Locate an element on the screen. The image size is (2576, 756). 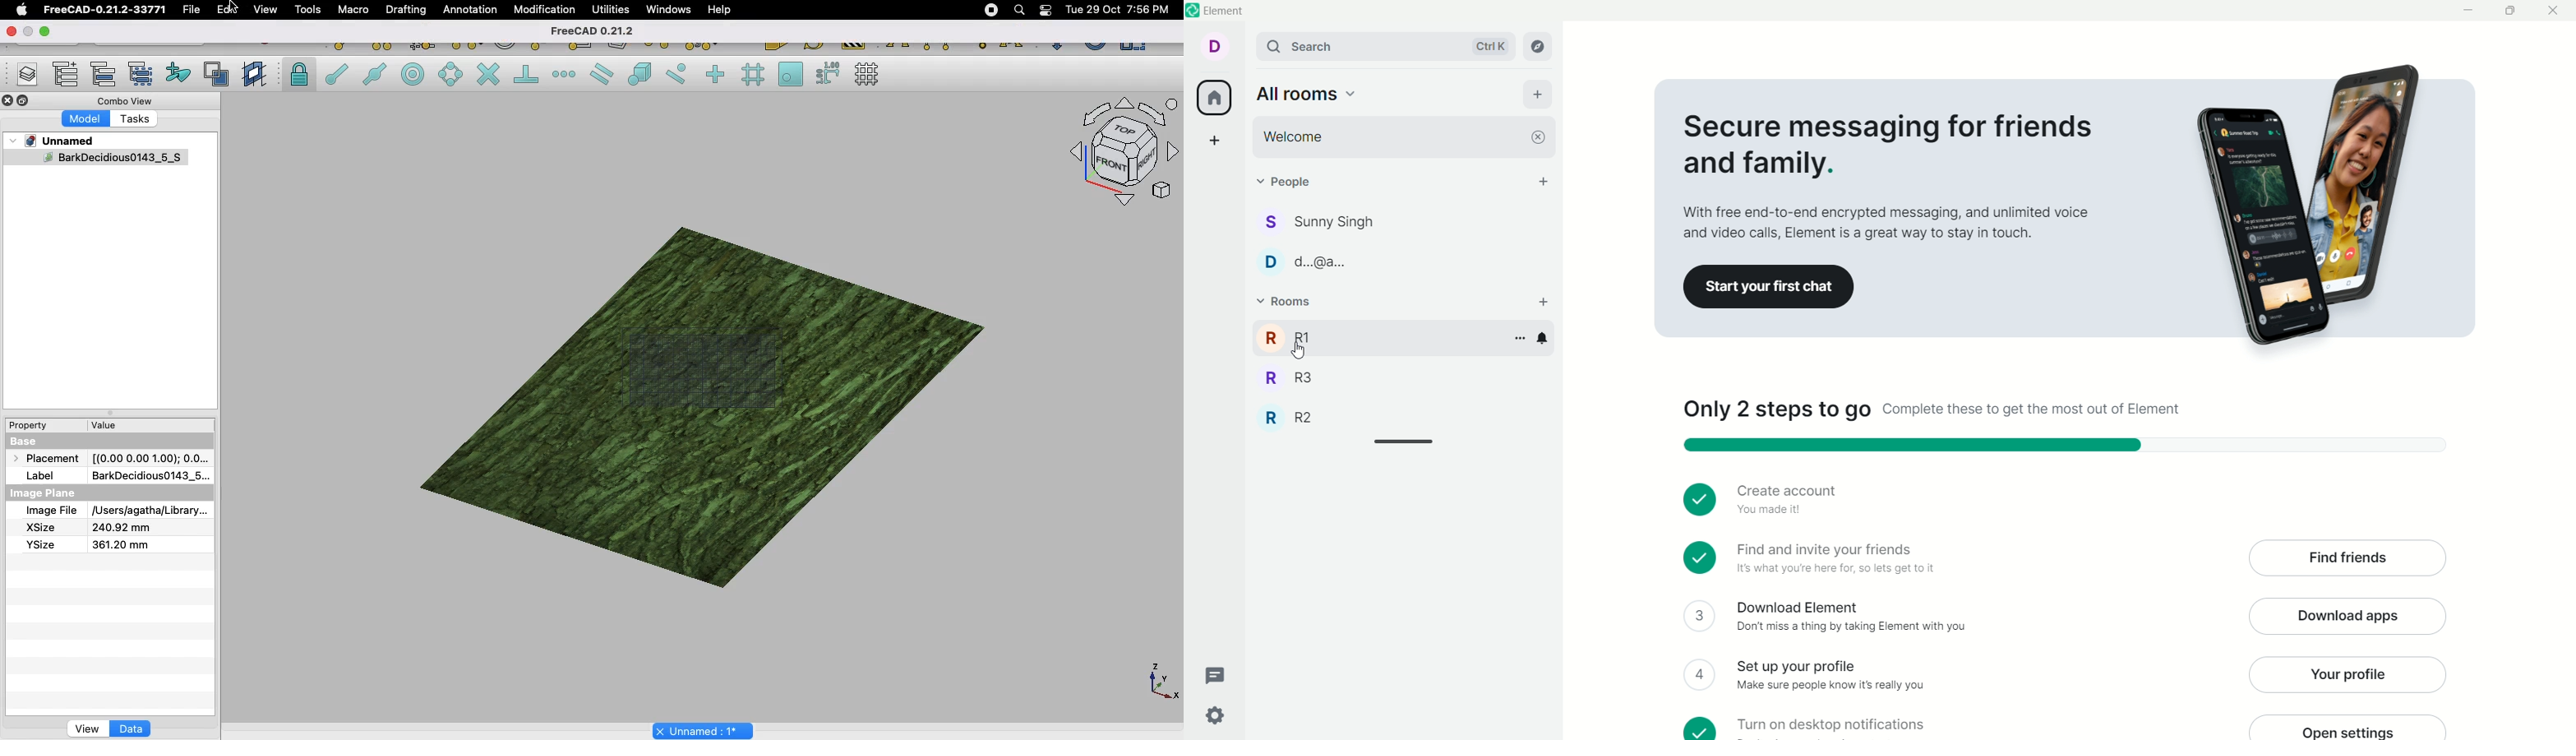
create a space is located at coordinates (1215, 140).